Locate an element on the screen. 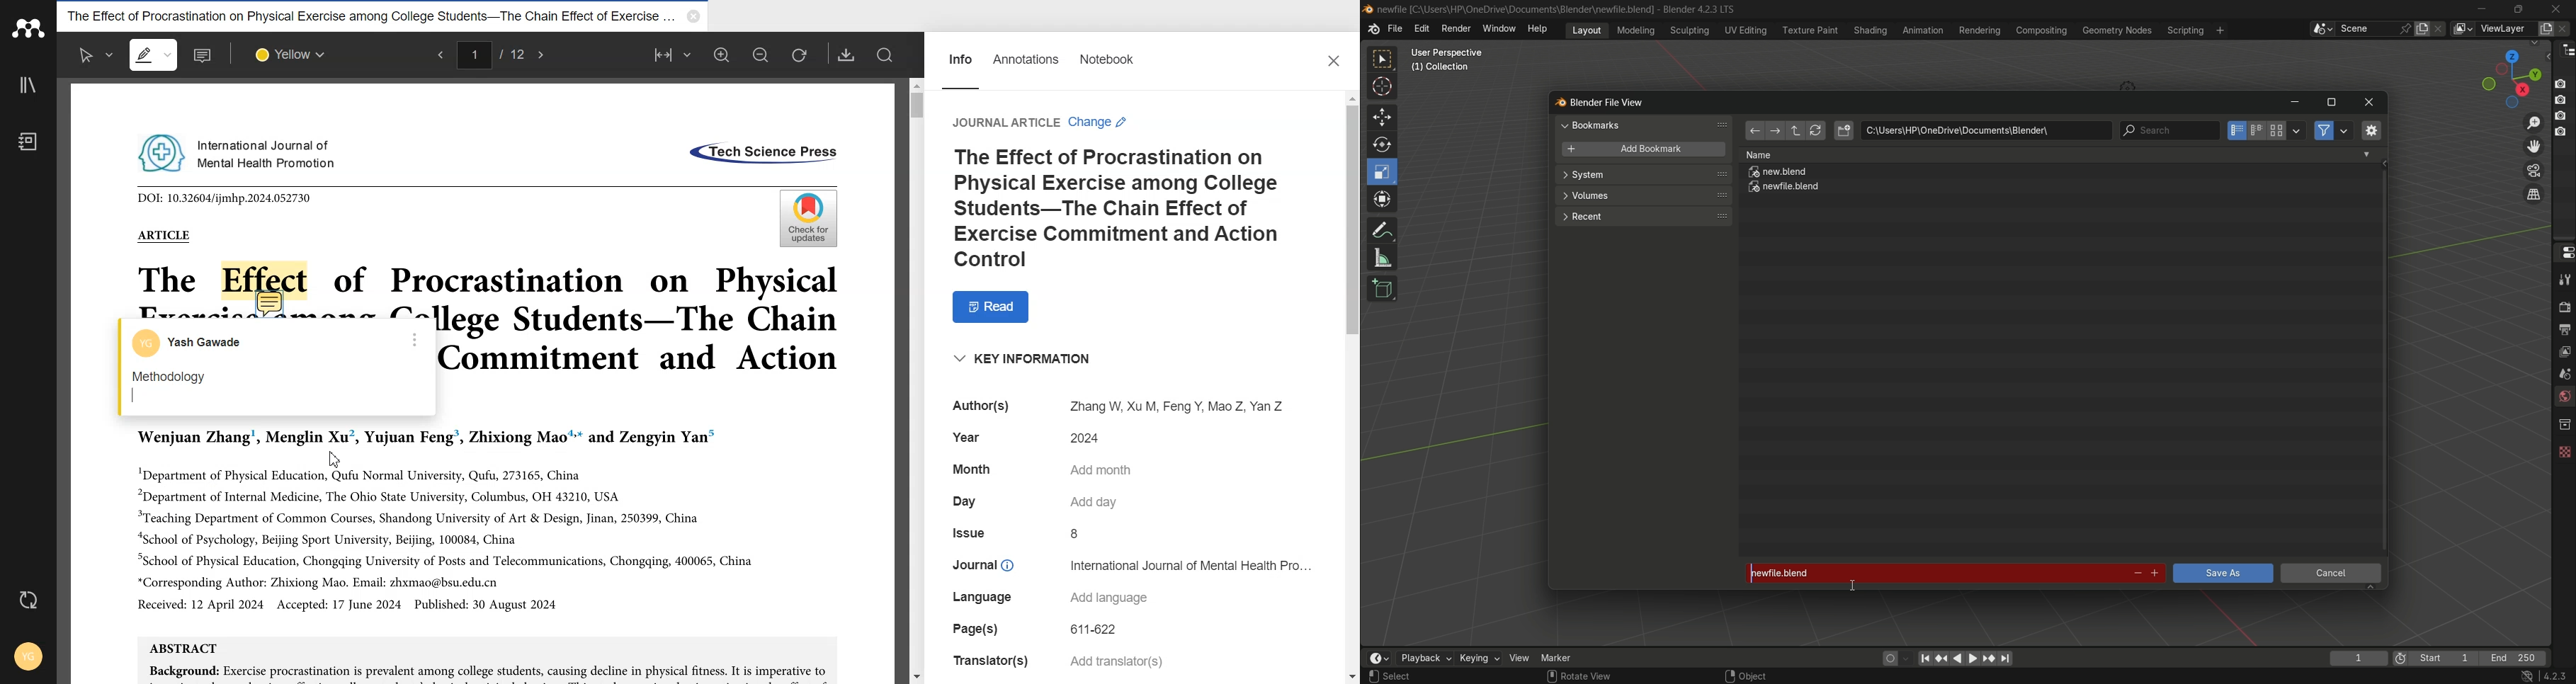 This screenshot has width=2576, height=700. Highlight text is located at coordinates (154, 55).